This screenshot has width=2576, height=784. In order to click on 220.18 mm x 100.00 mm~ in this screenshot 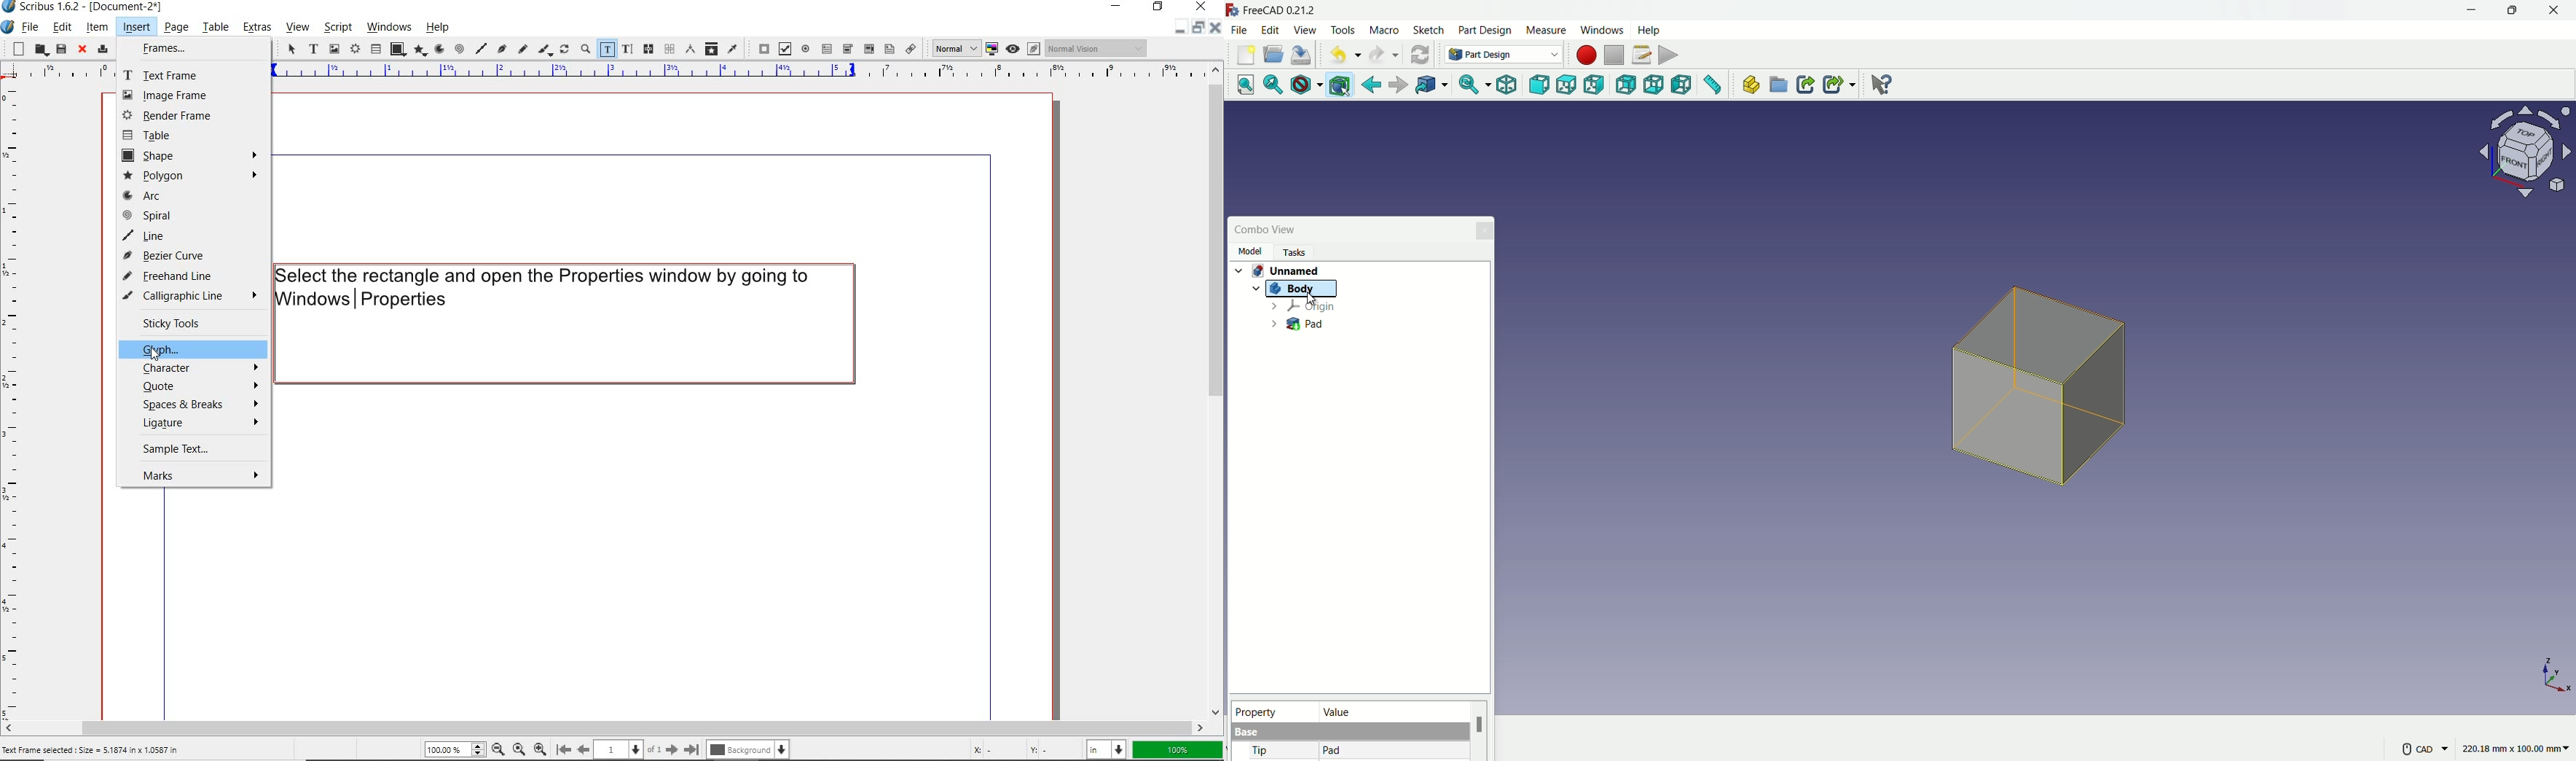, I will do `click(2515, 748)`.